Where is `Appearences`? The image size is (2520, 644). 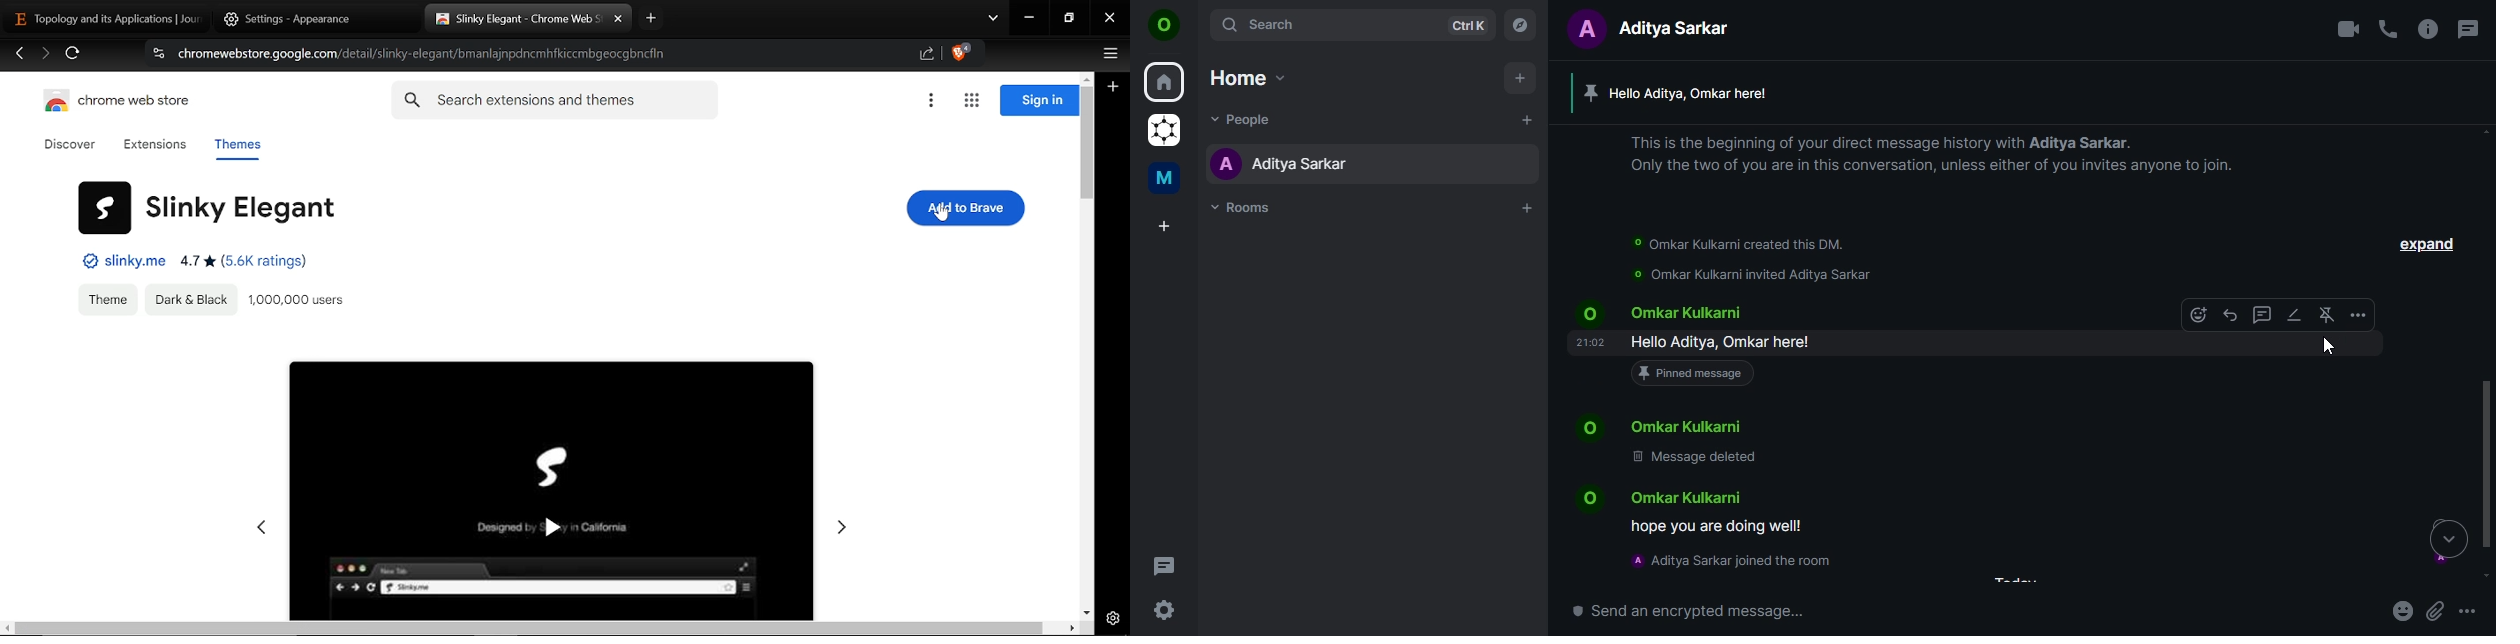 Appearences is located at coordinates (191, 299).